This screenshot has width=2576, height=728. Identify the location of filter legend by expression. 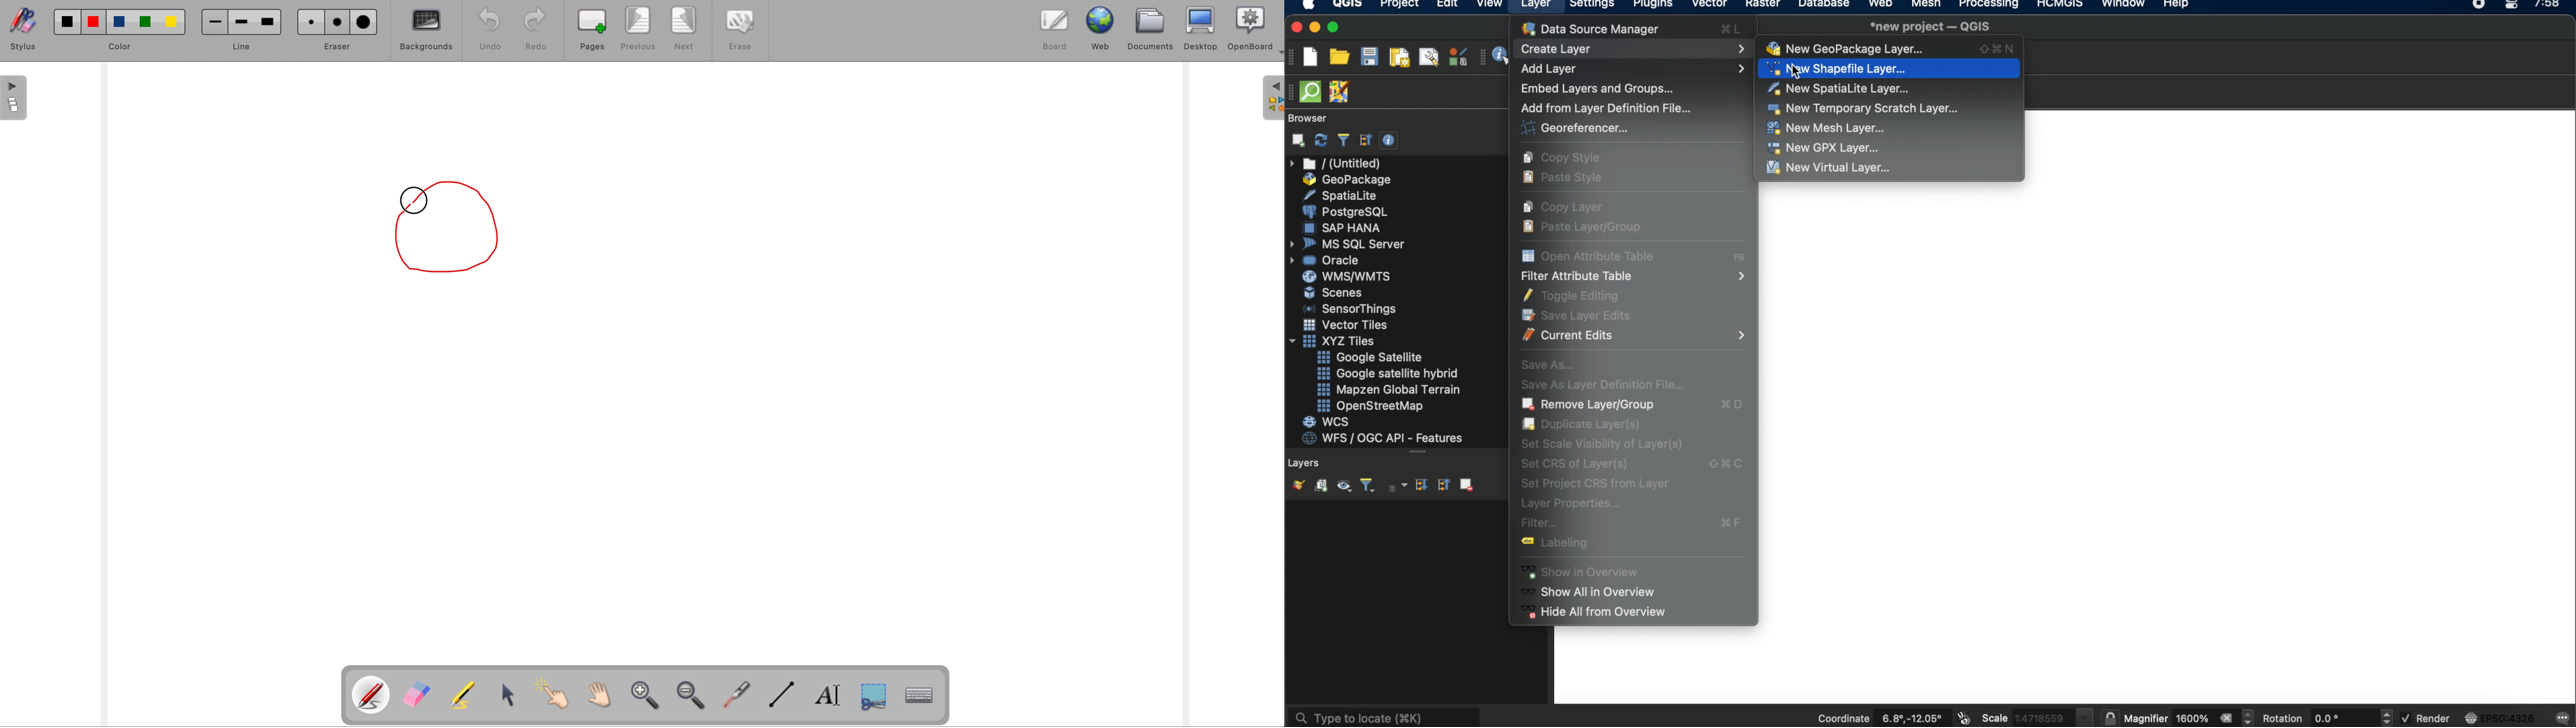
(1397, 485).